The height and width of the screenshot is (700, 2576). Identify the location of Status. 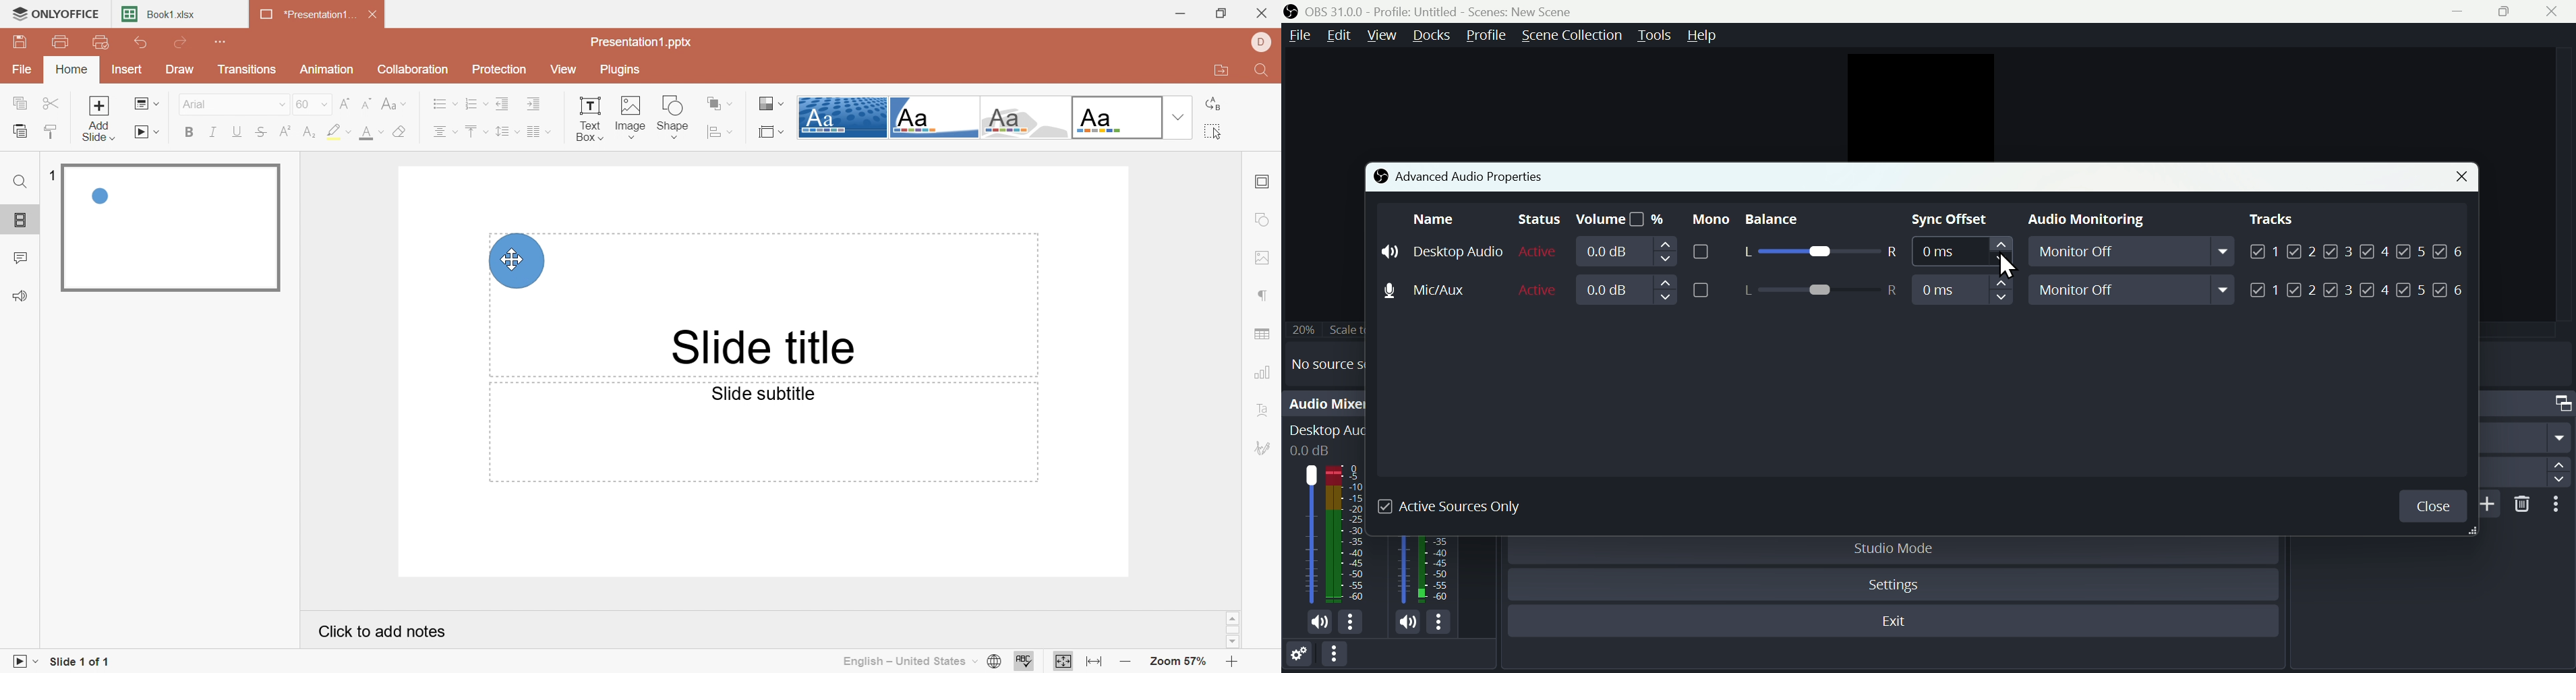
(1535, 220).